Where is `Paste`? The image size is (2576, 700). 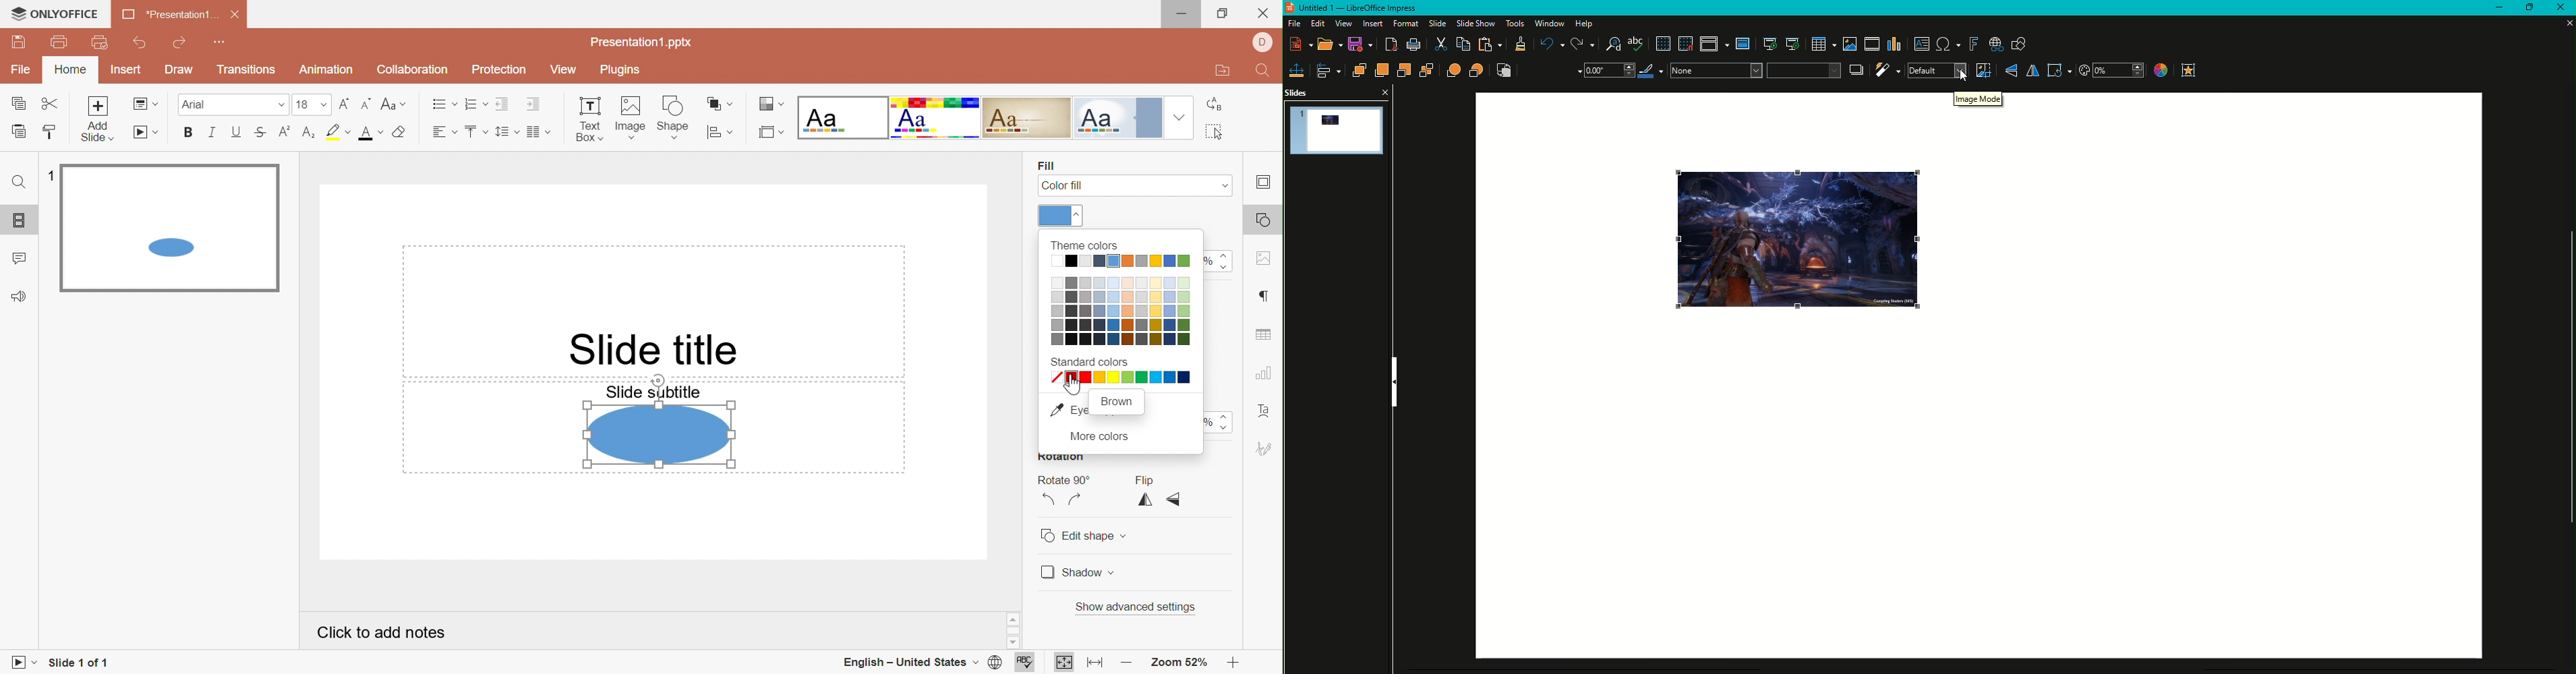
Paste is located at coordinates (1491, 45).